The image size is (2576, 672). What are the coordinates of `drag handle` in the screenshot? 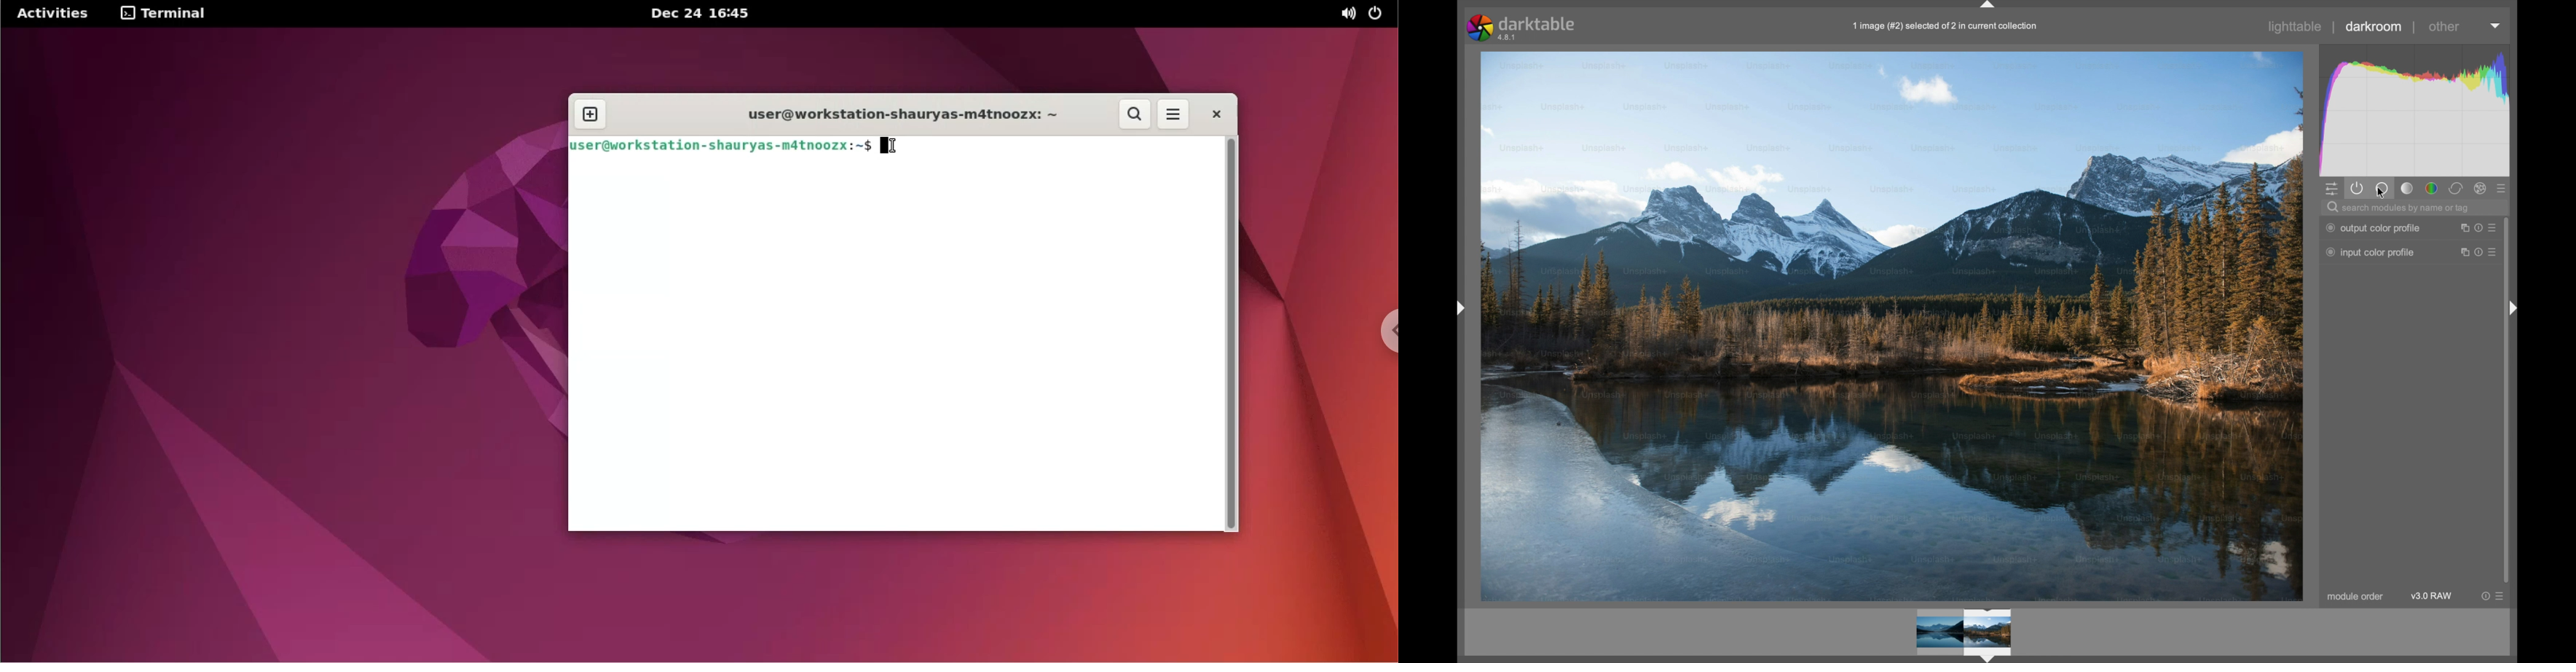 It's located at (1460, 309).